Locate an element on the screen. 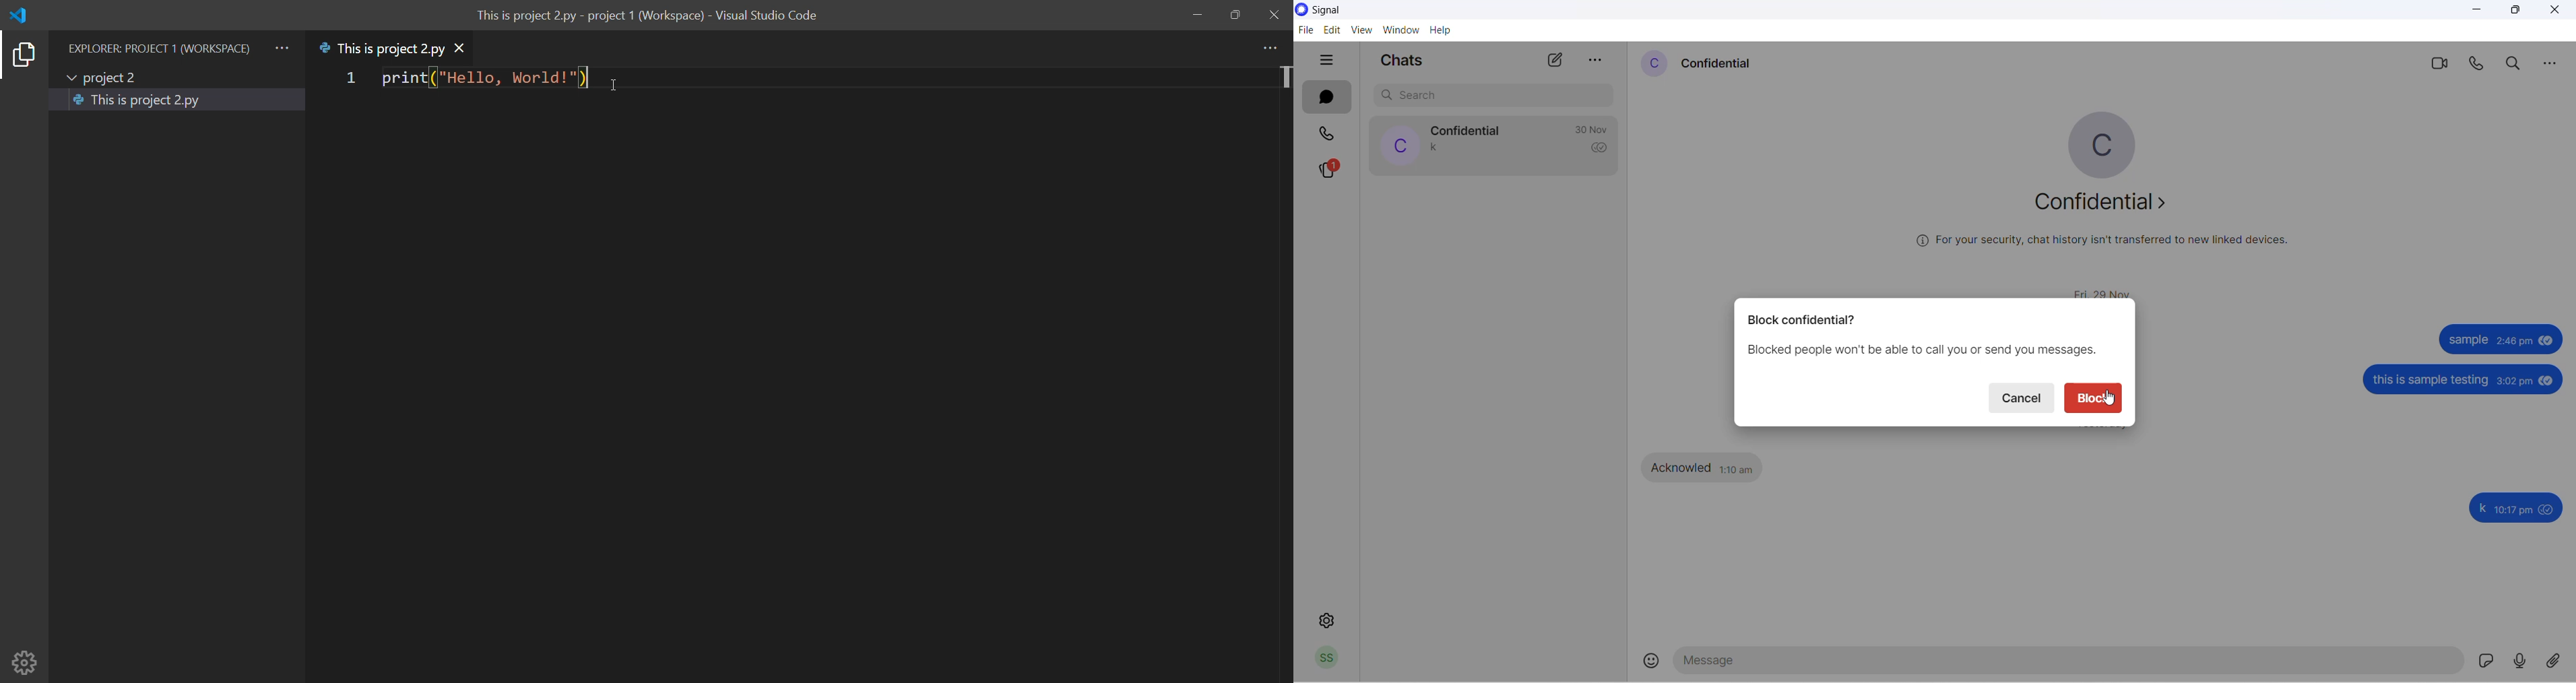  calls is located at coordinates (1330, 132).